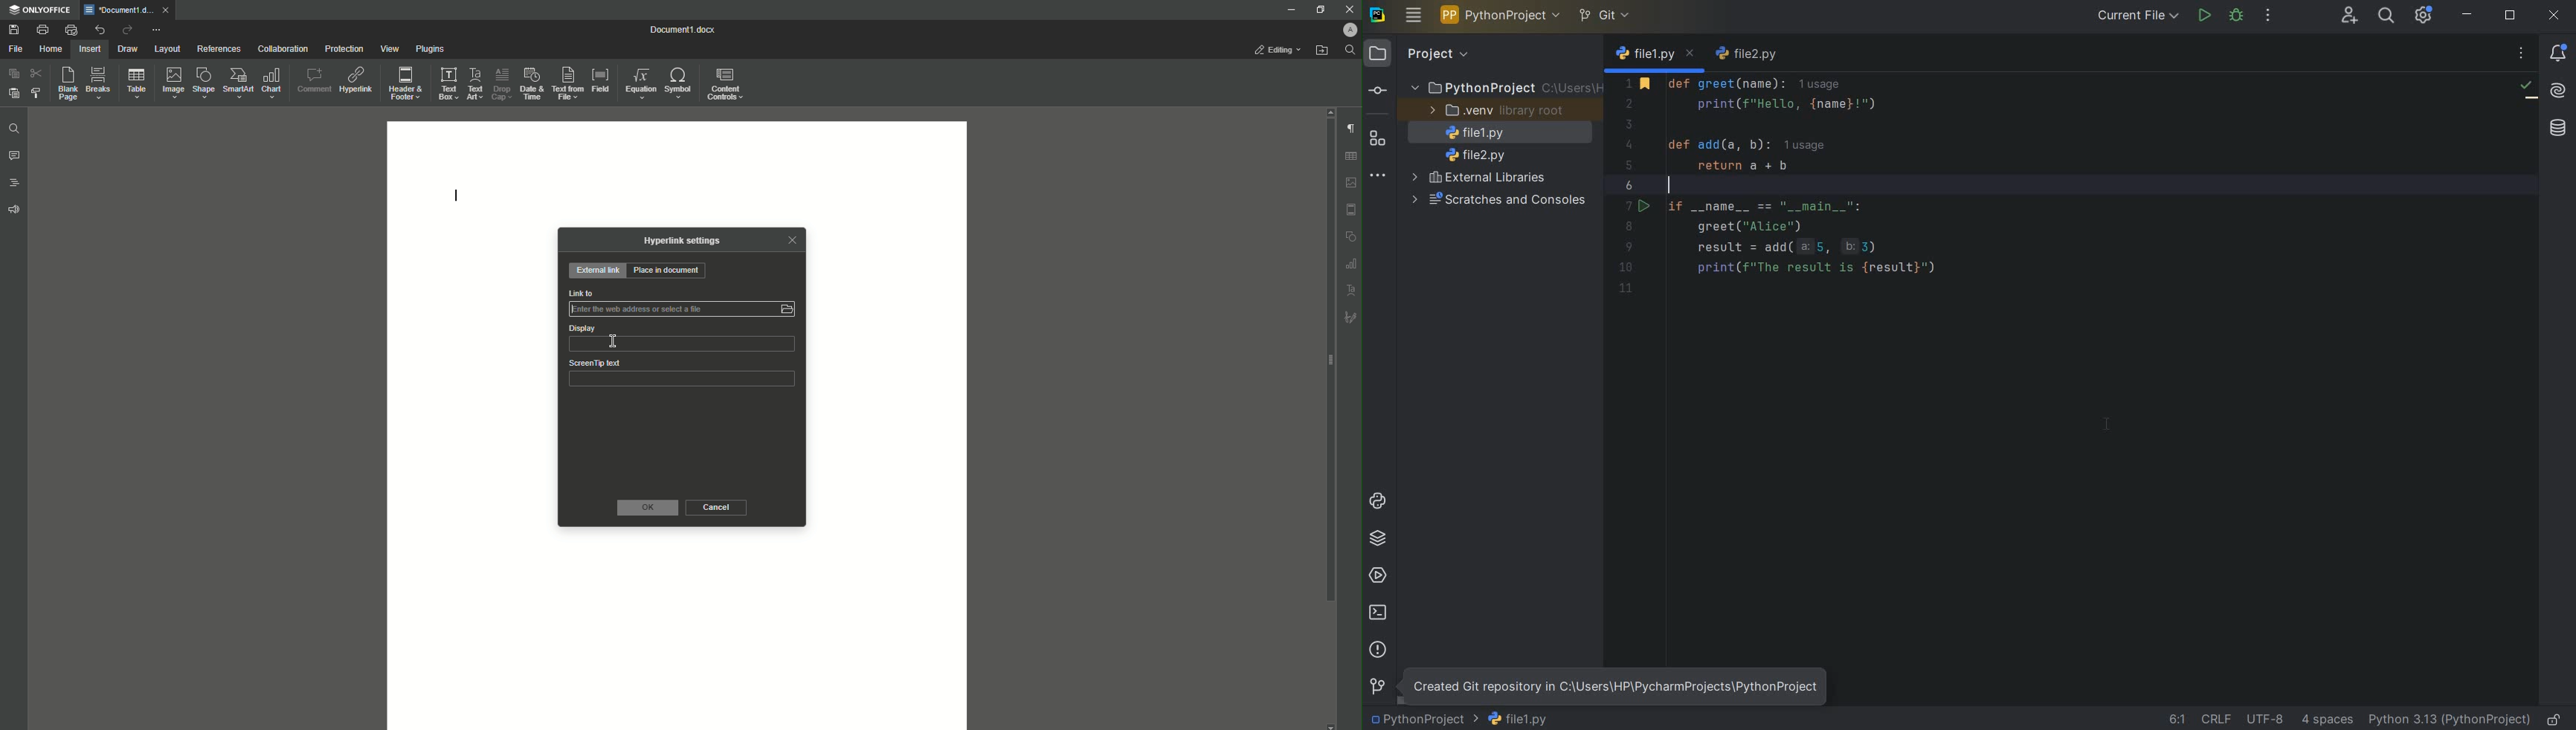 This screenshot has height=756, width=2576. What do you see at coordinates (71, 29) in the screenshot?
I see `Quick Print` at bounding box center [71, 29].